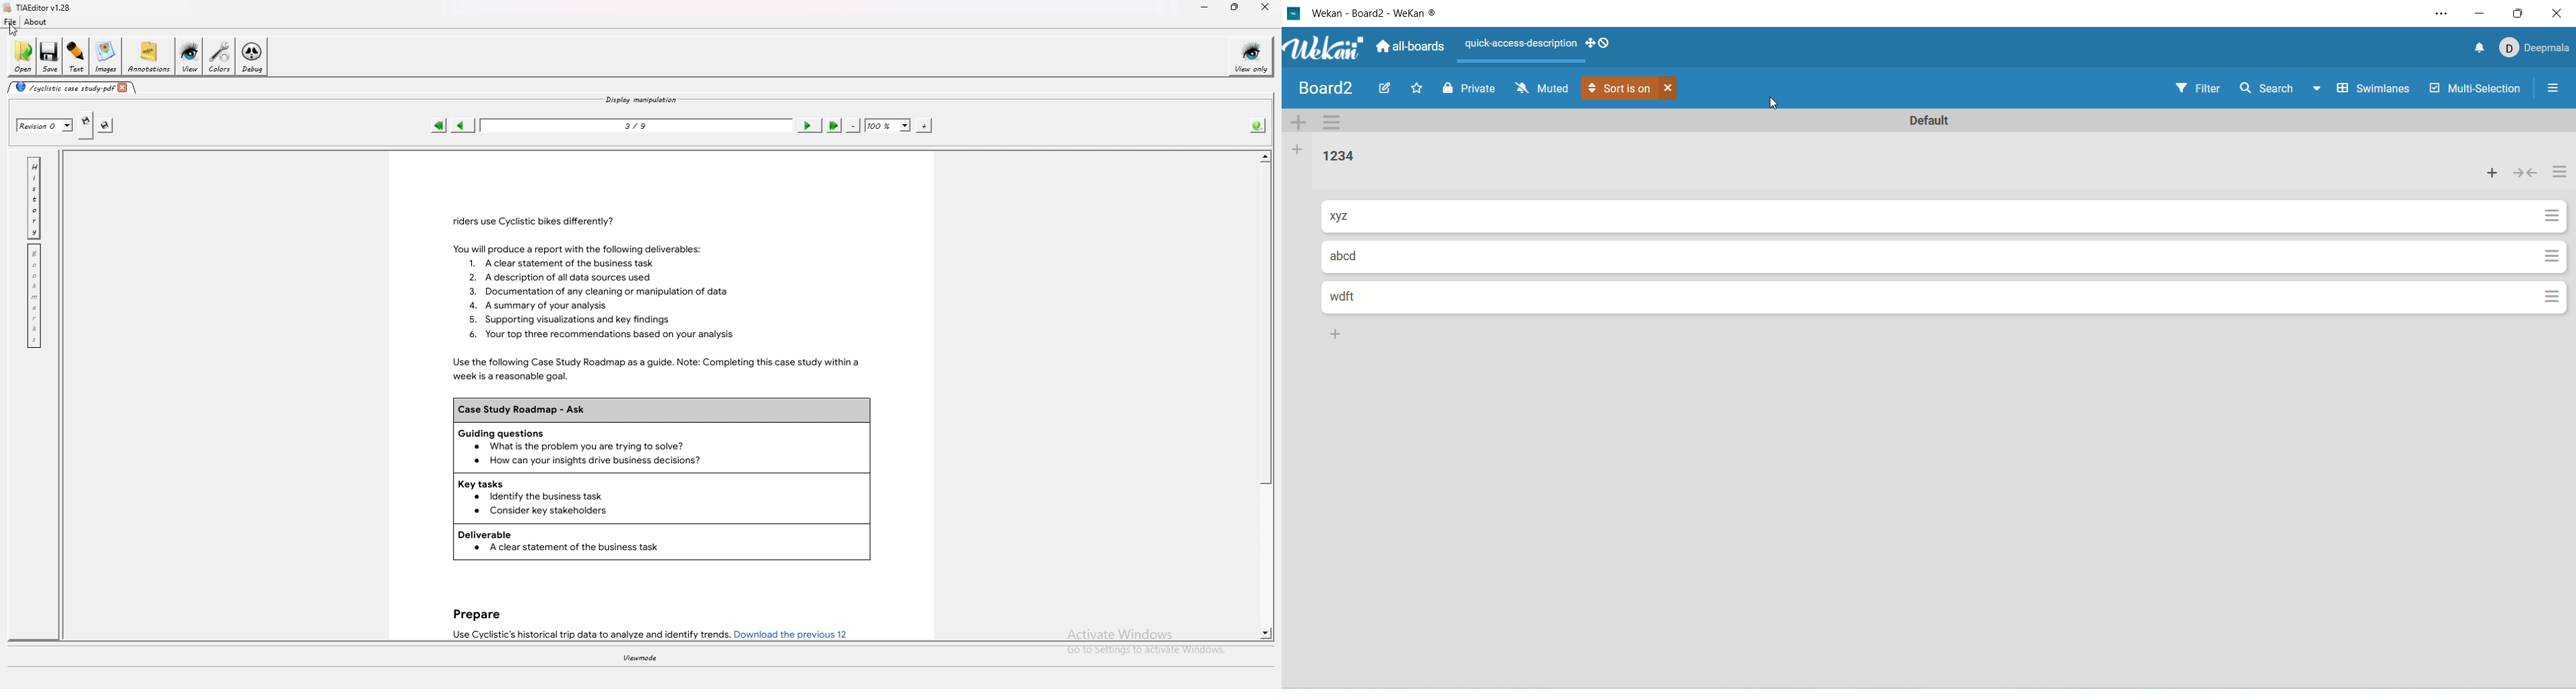 The height and width of the screenshot is (700, 2576). What do you see at coordinates (2376, 90) in the screenshot?
I see `swimlanes` at bounding box center [2376, 90].